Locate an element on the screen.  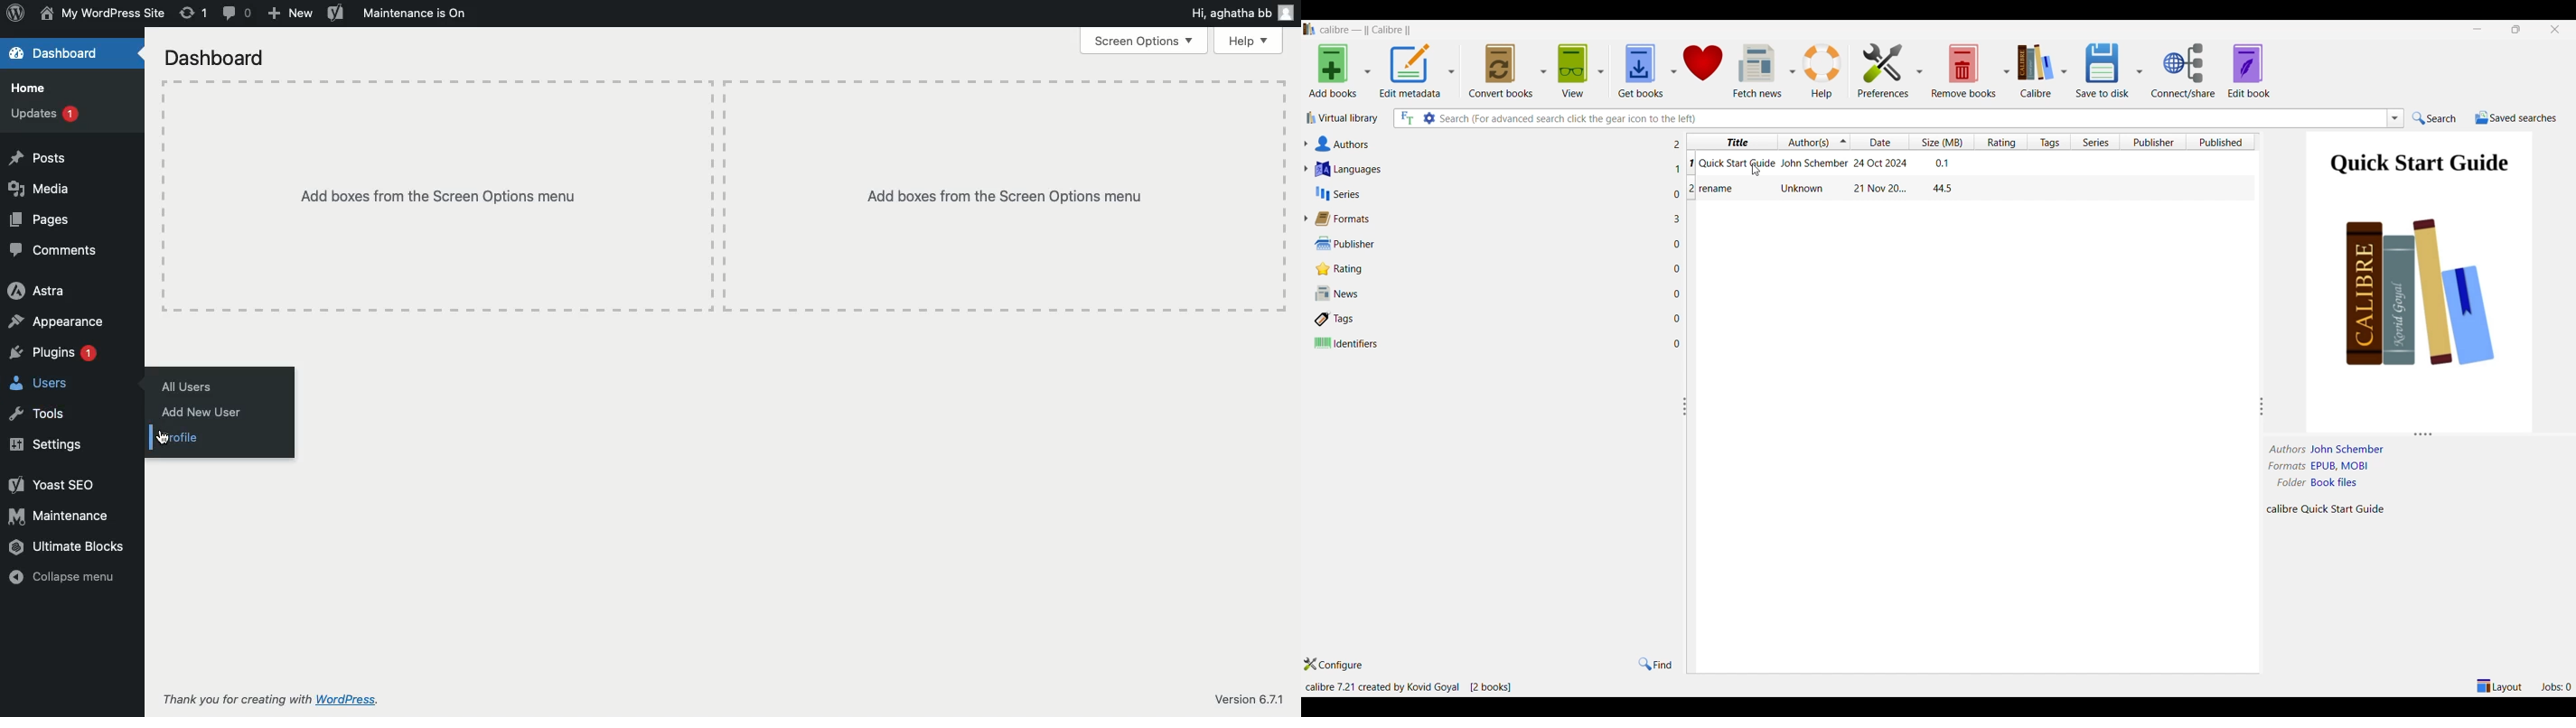
Pages is located at coordinates (41, 221).